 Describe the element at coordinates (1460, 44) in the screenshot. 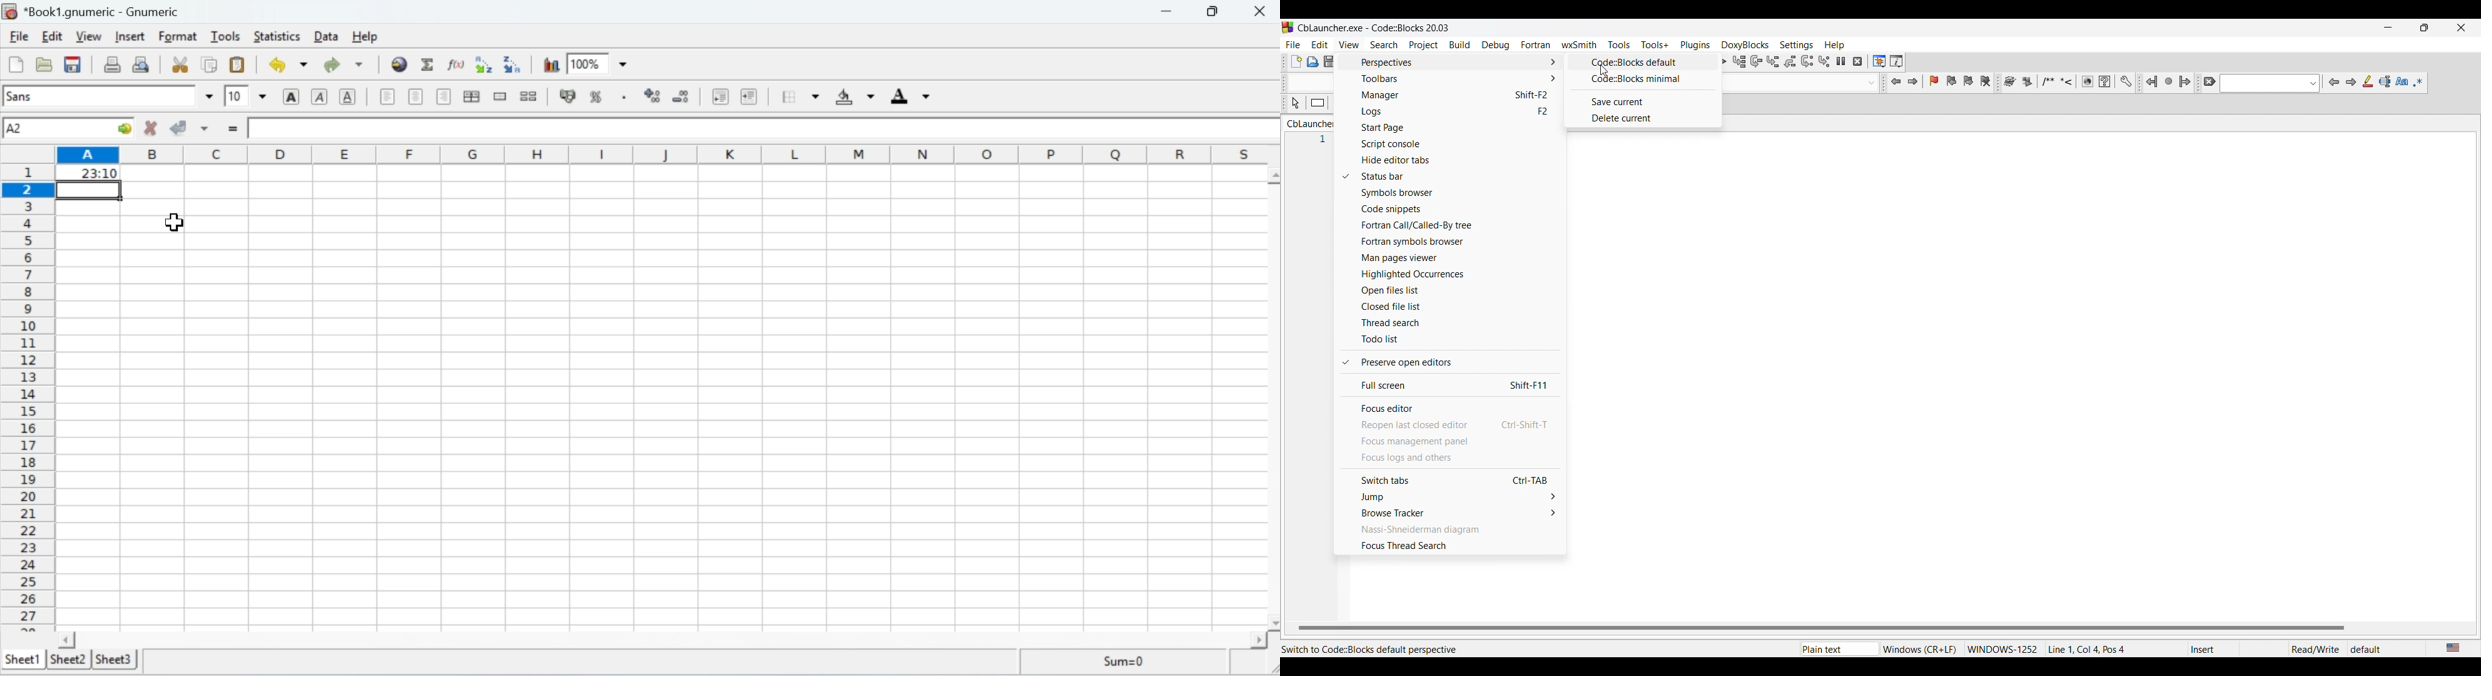

I see `Build menu` at that location.